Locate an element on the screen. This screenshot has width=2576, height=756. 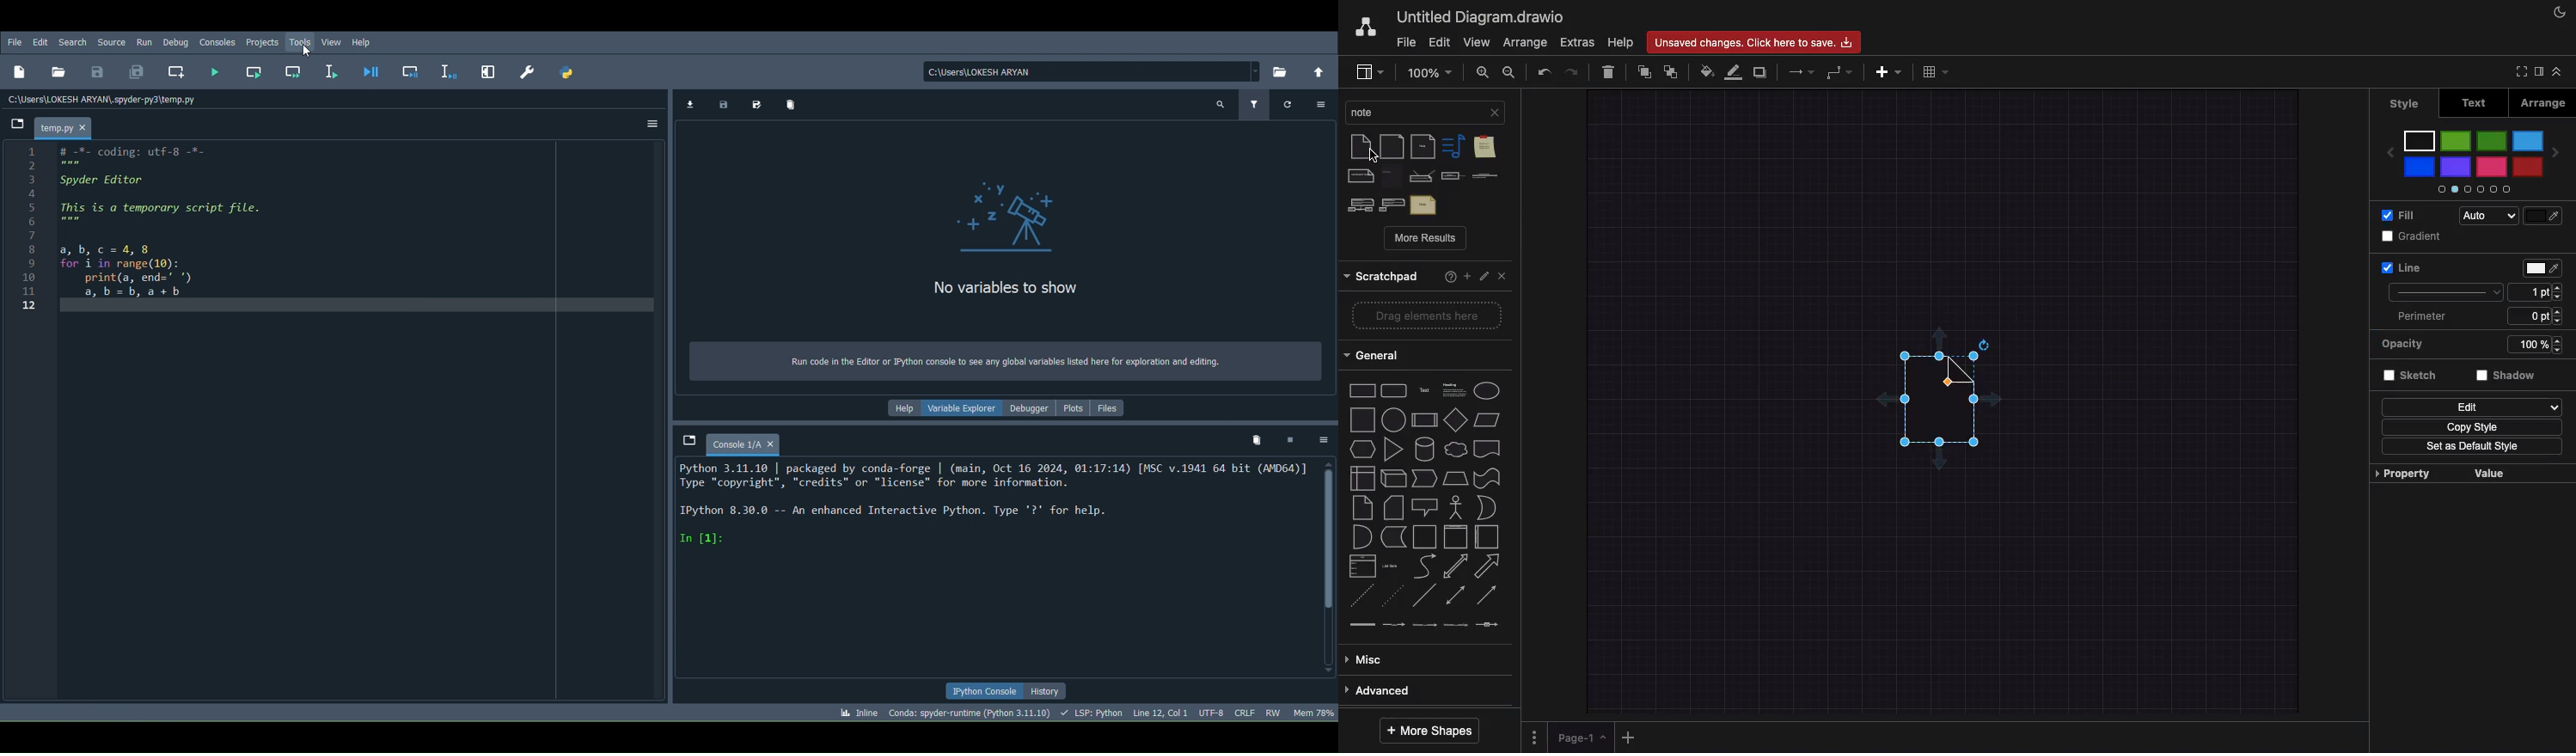
Browse tabs is located at coordinates (690, 440).